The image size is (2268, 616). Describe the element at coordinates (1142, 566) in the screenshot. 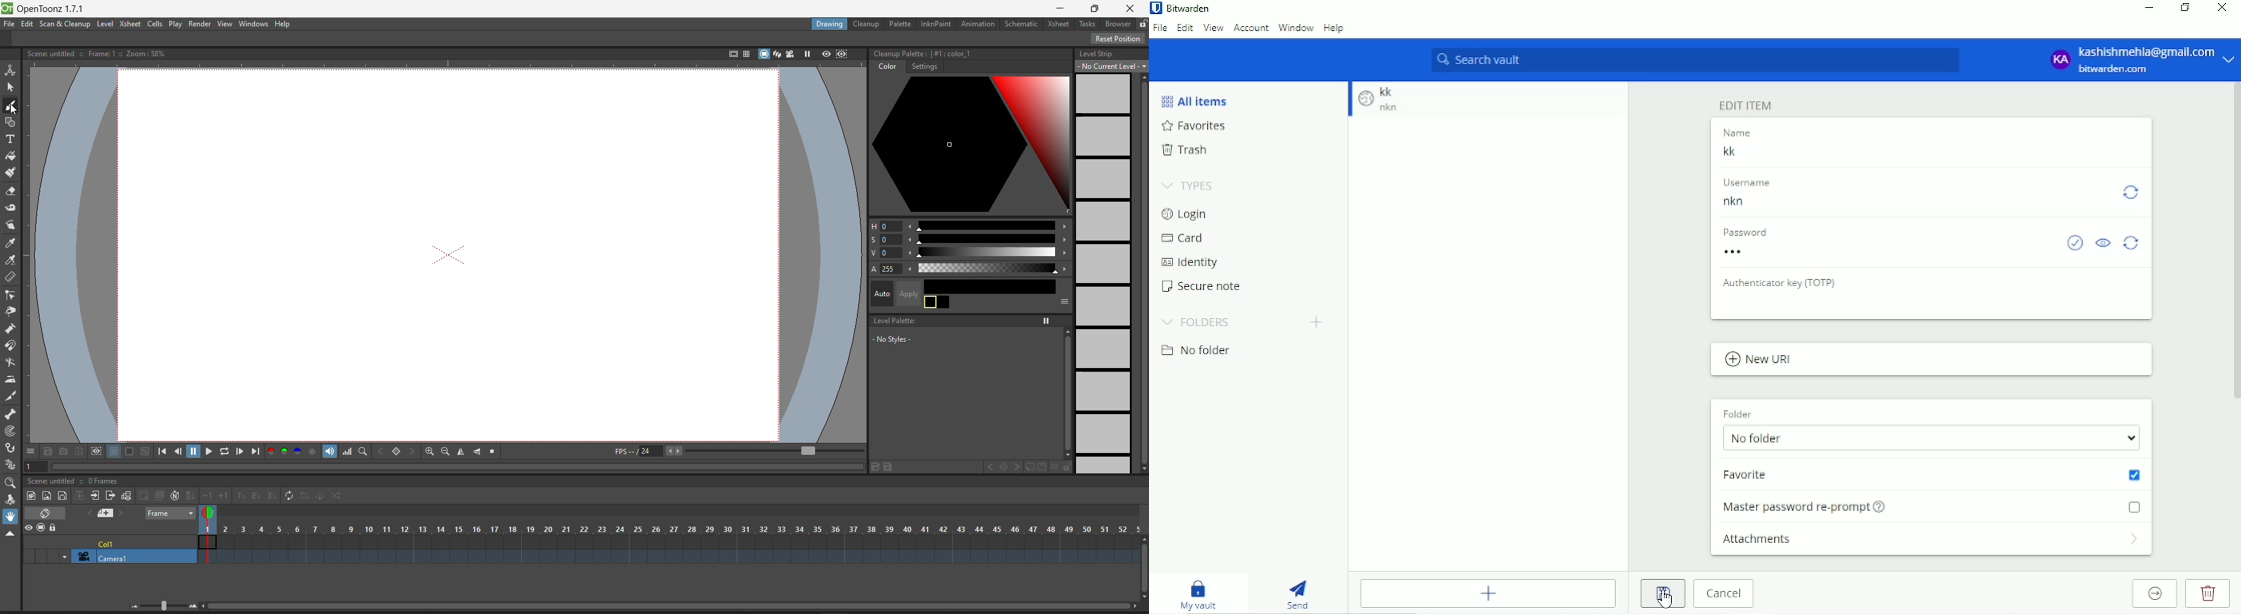

I see `vertical scroll bar` at that location.